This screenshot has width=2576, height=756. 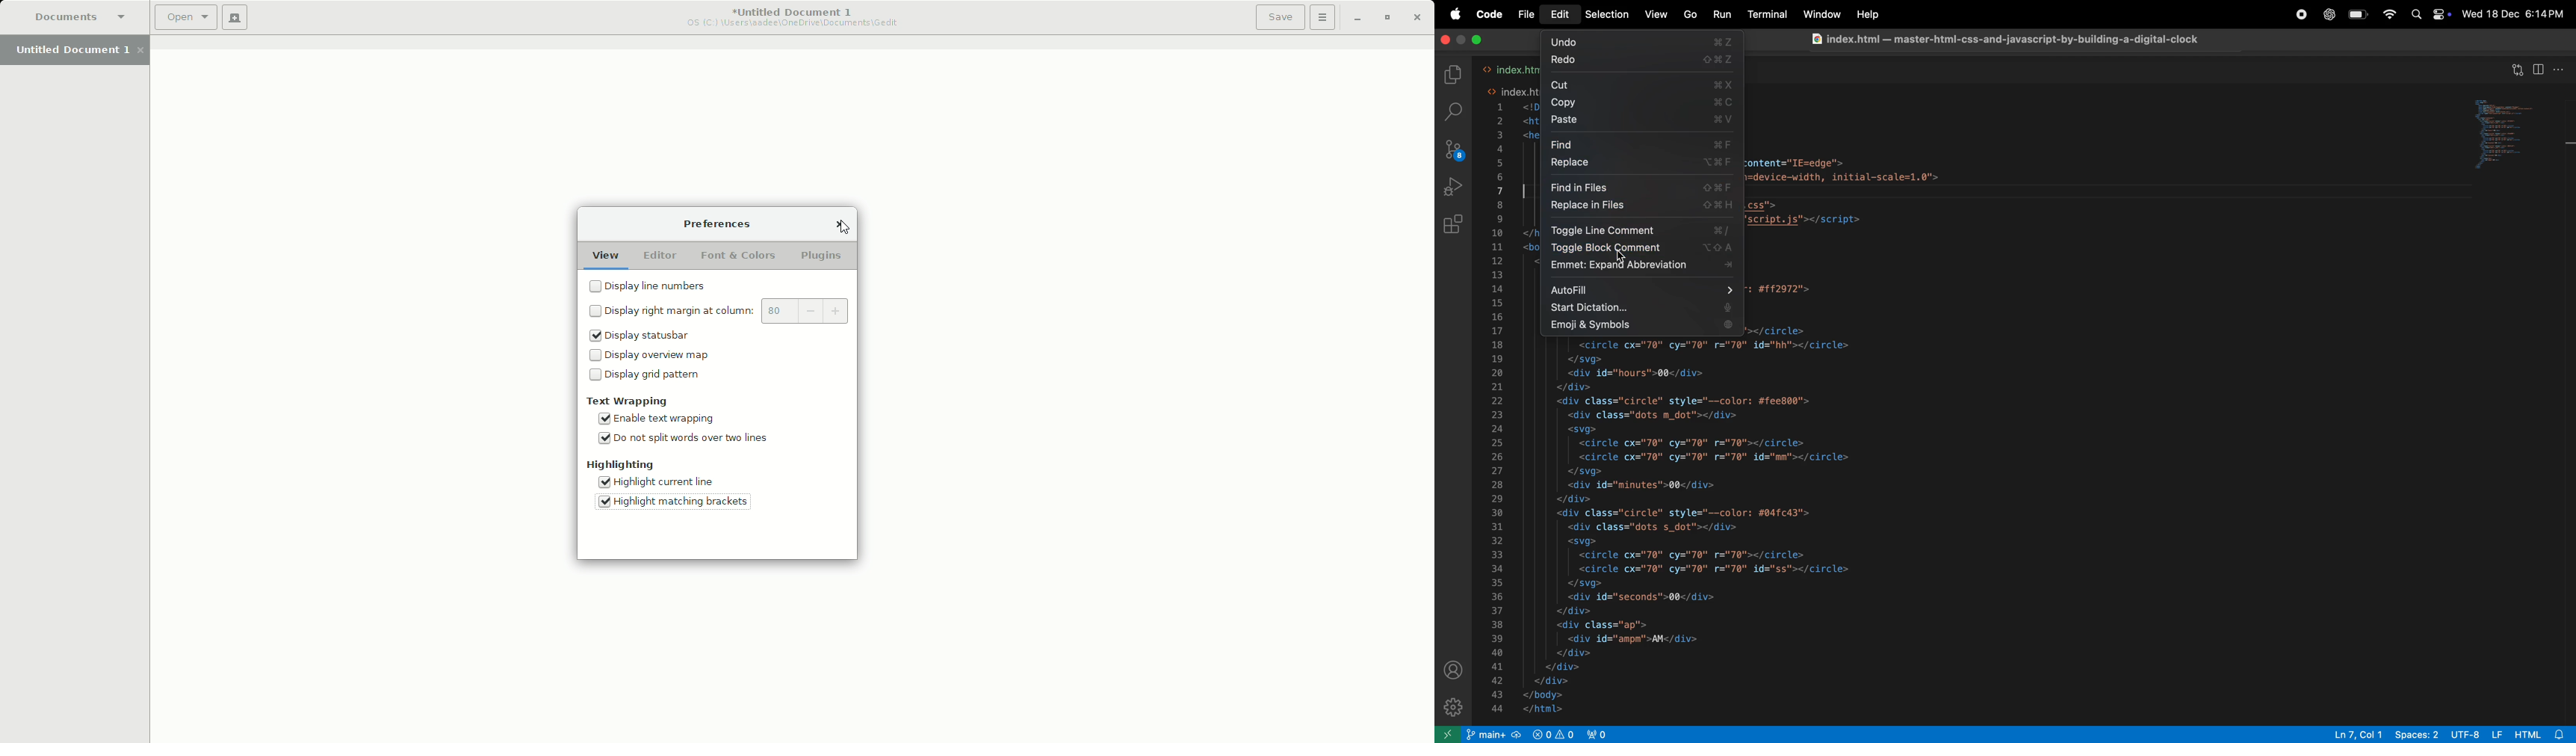 What do you see at coordinates (2543, 734) in the screenshot?
I see `html alert ` at bounding box center [2543, 734].